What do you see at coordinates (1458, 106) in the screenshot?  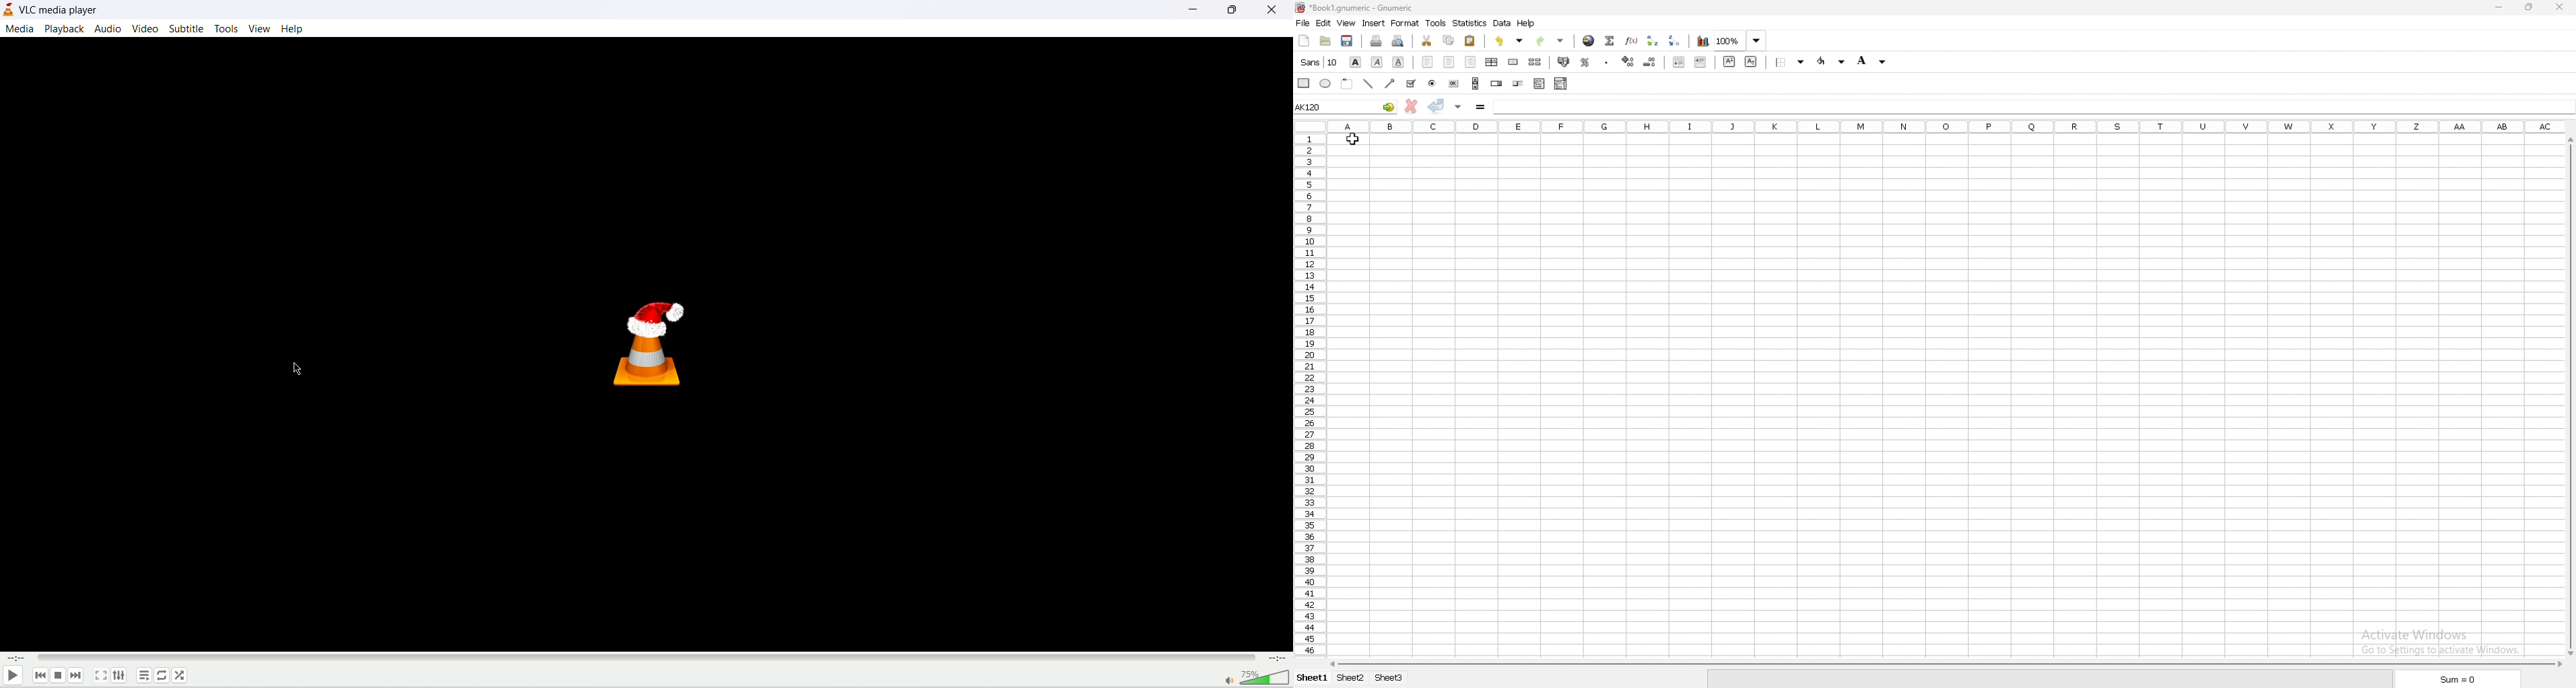 I see `accept changes in all cells` at bounding box center [1458, 106].